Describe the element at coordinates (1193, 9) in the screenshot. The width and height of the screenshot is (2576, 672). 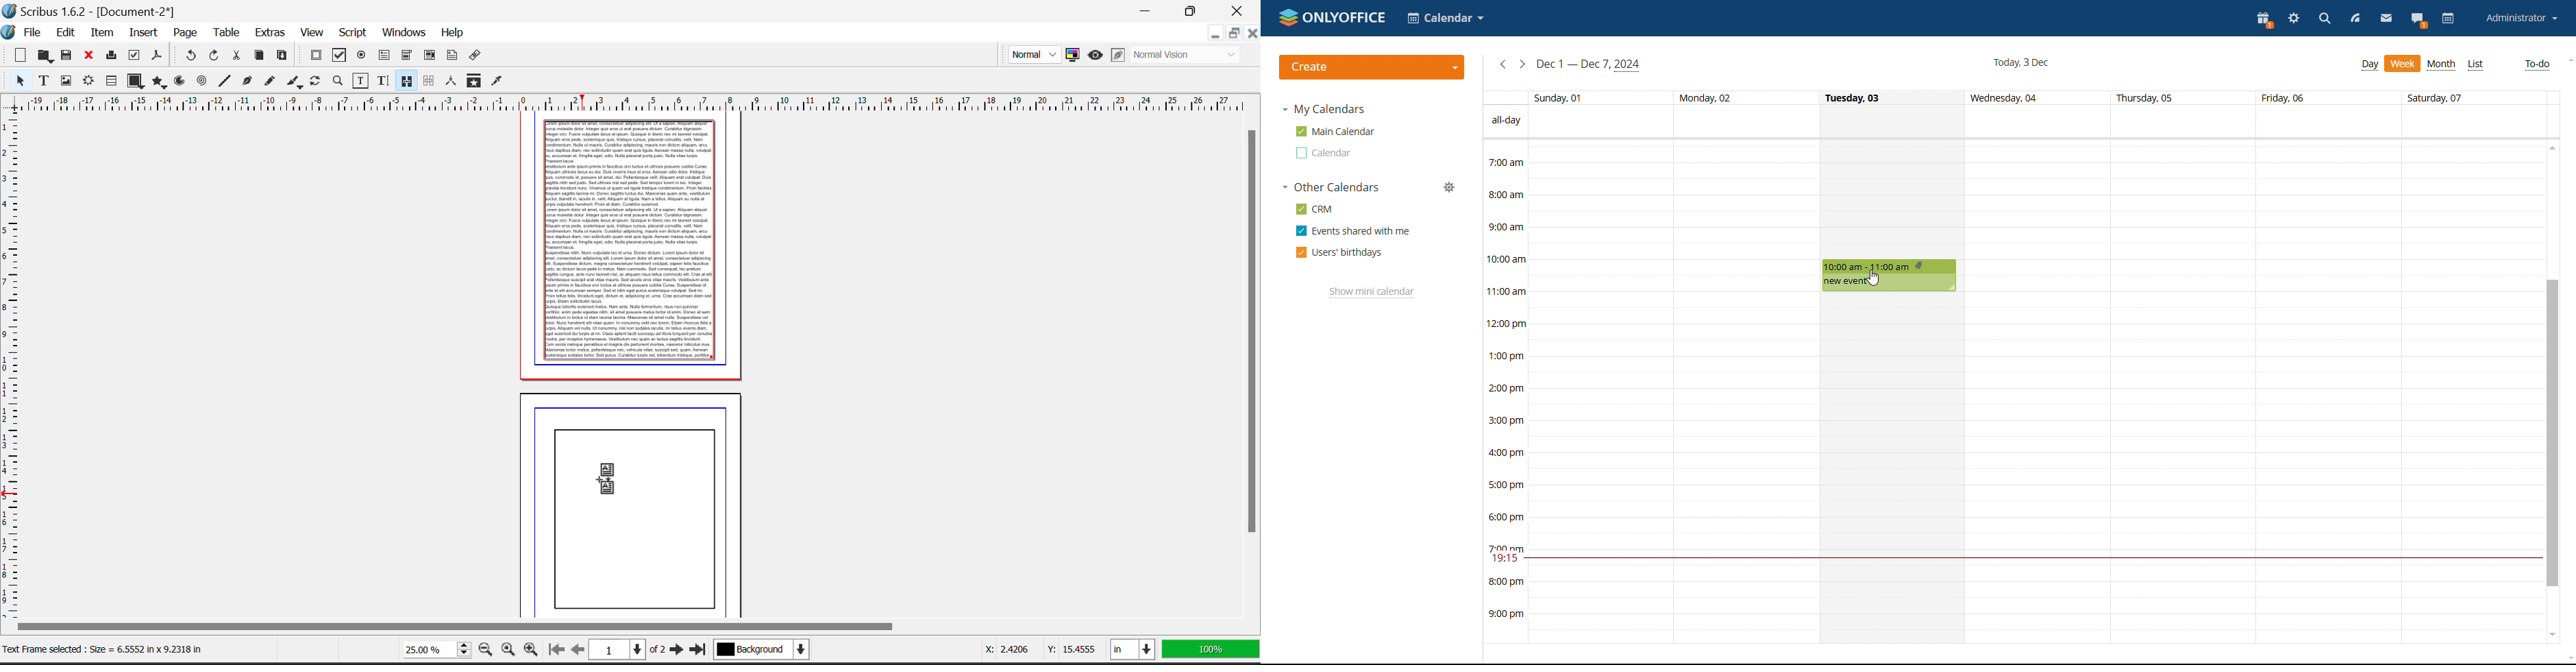
I see `Minimize` at that location.